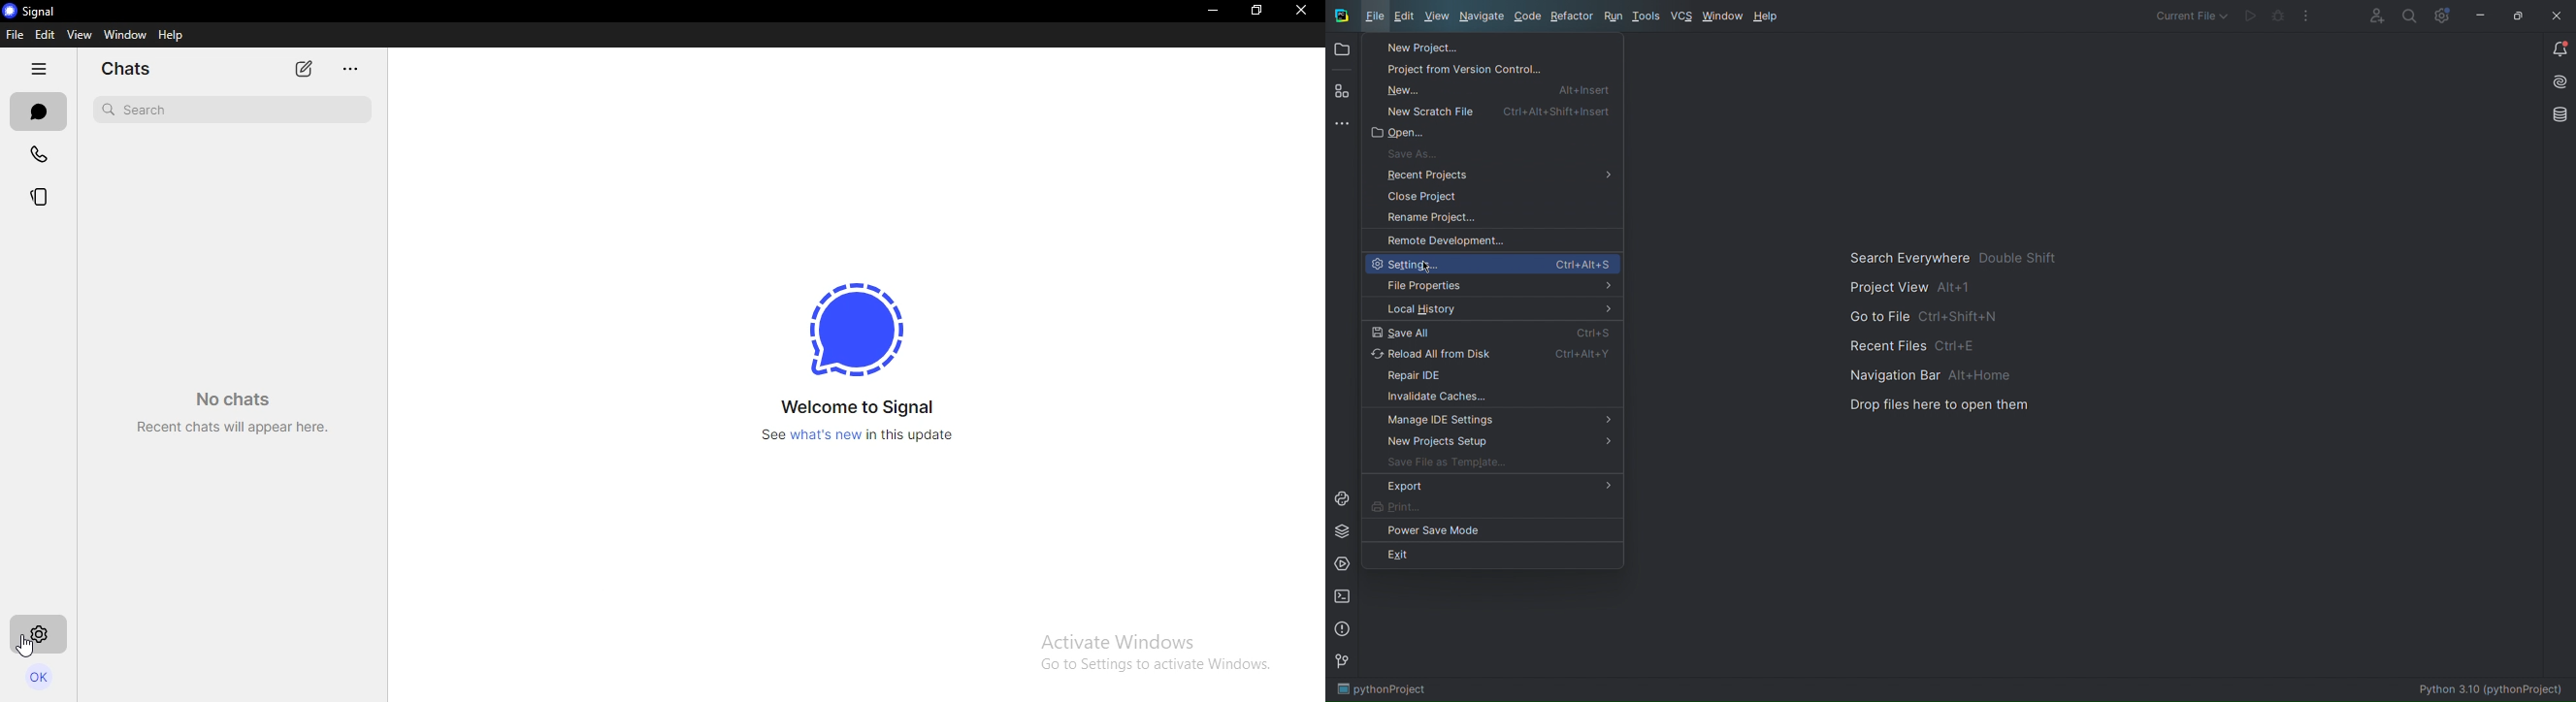 The width and height of the screenshot is (2576, 728). What do you see at coordinates (2515, 16) in the screenshot?
I see `Maximize` at bounding box center [2515, 16].